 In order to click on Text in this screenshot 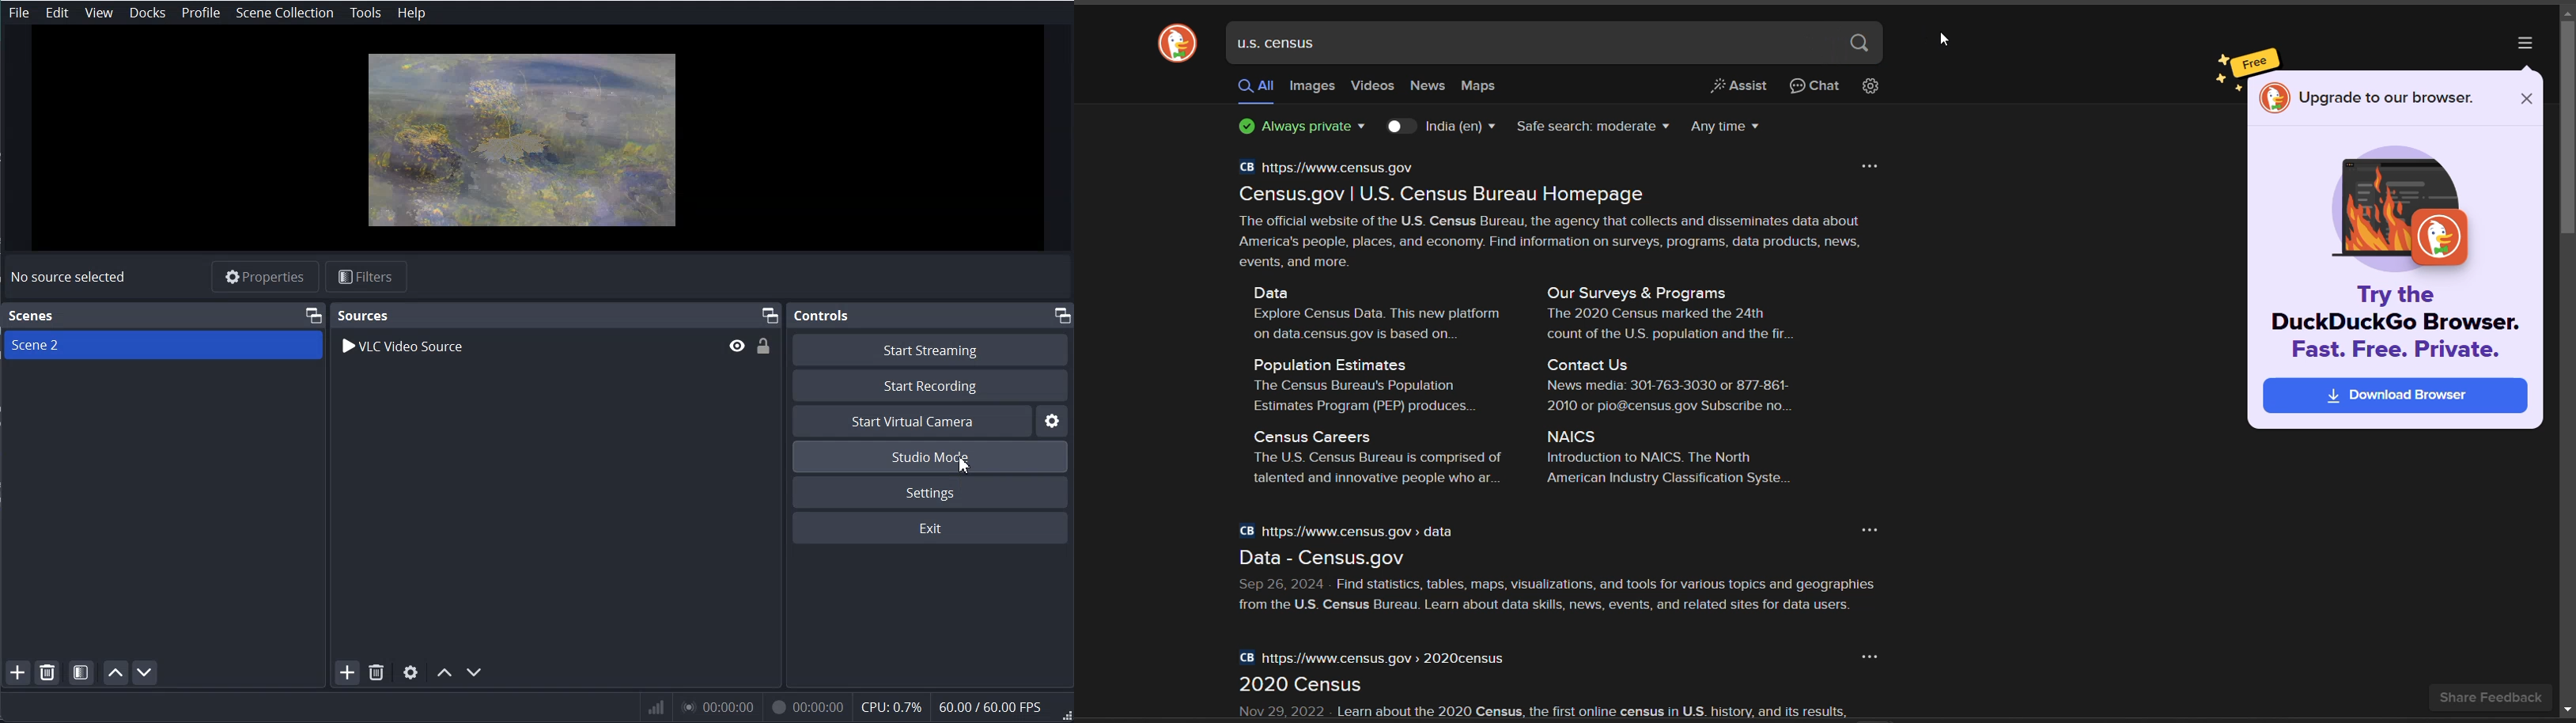, I will do `click(67, 277)`.